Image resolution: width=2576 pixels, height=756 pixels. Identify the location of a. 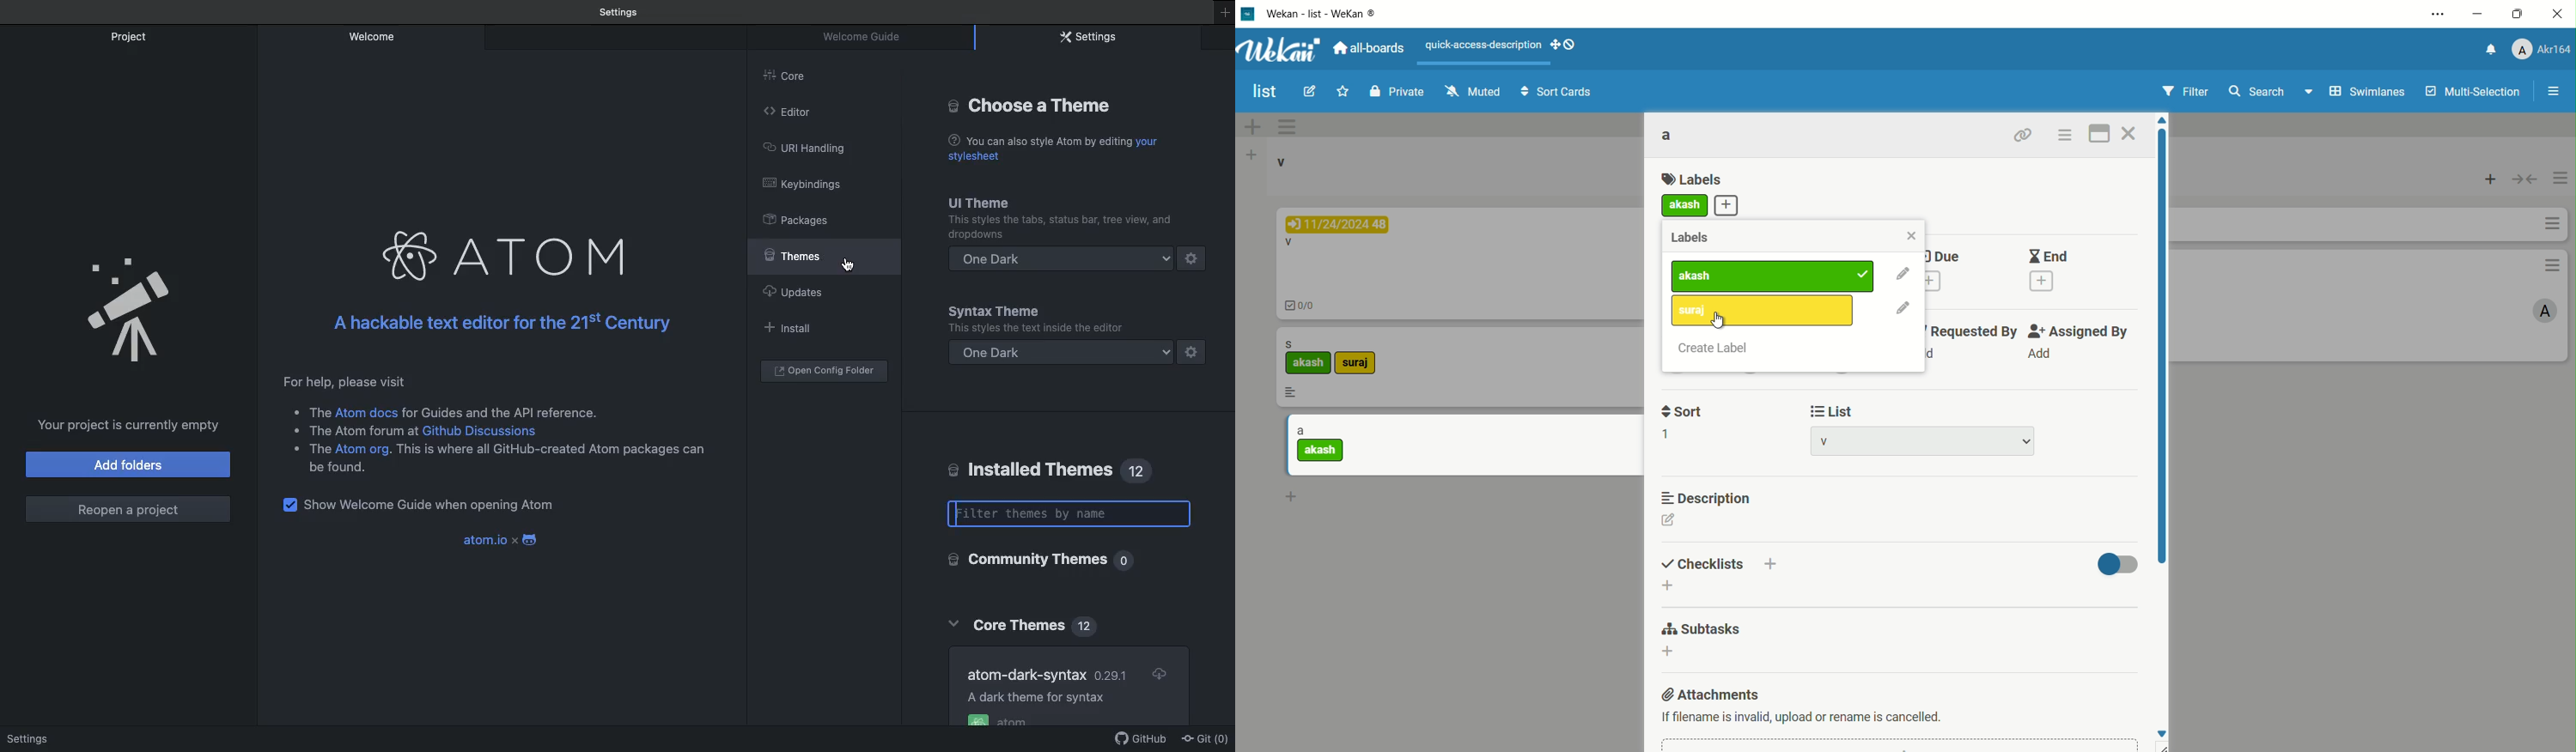
(1300, 429).